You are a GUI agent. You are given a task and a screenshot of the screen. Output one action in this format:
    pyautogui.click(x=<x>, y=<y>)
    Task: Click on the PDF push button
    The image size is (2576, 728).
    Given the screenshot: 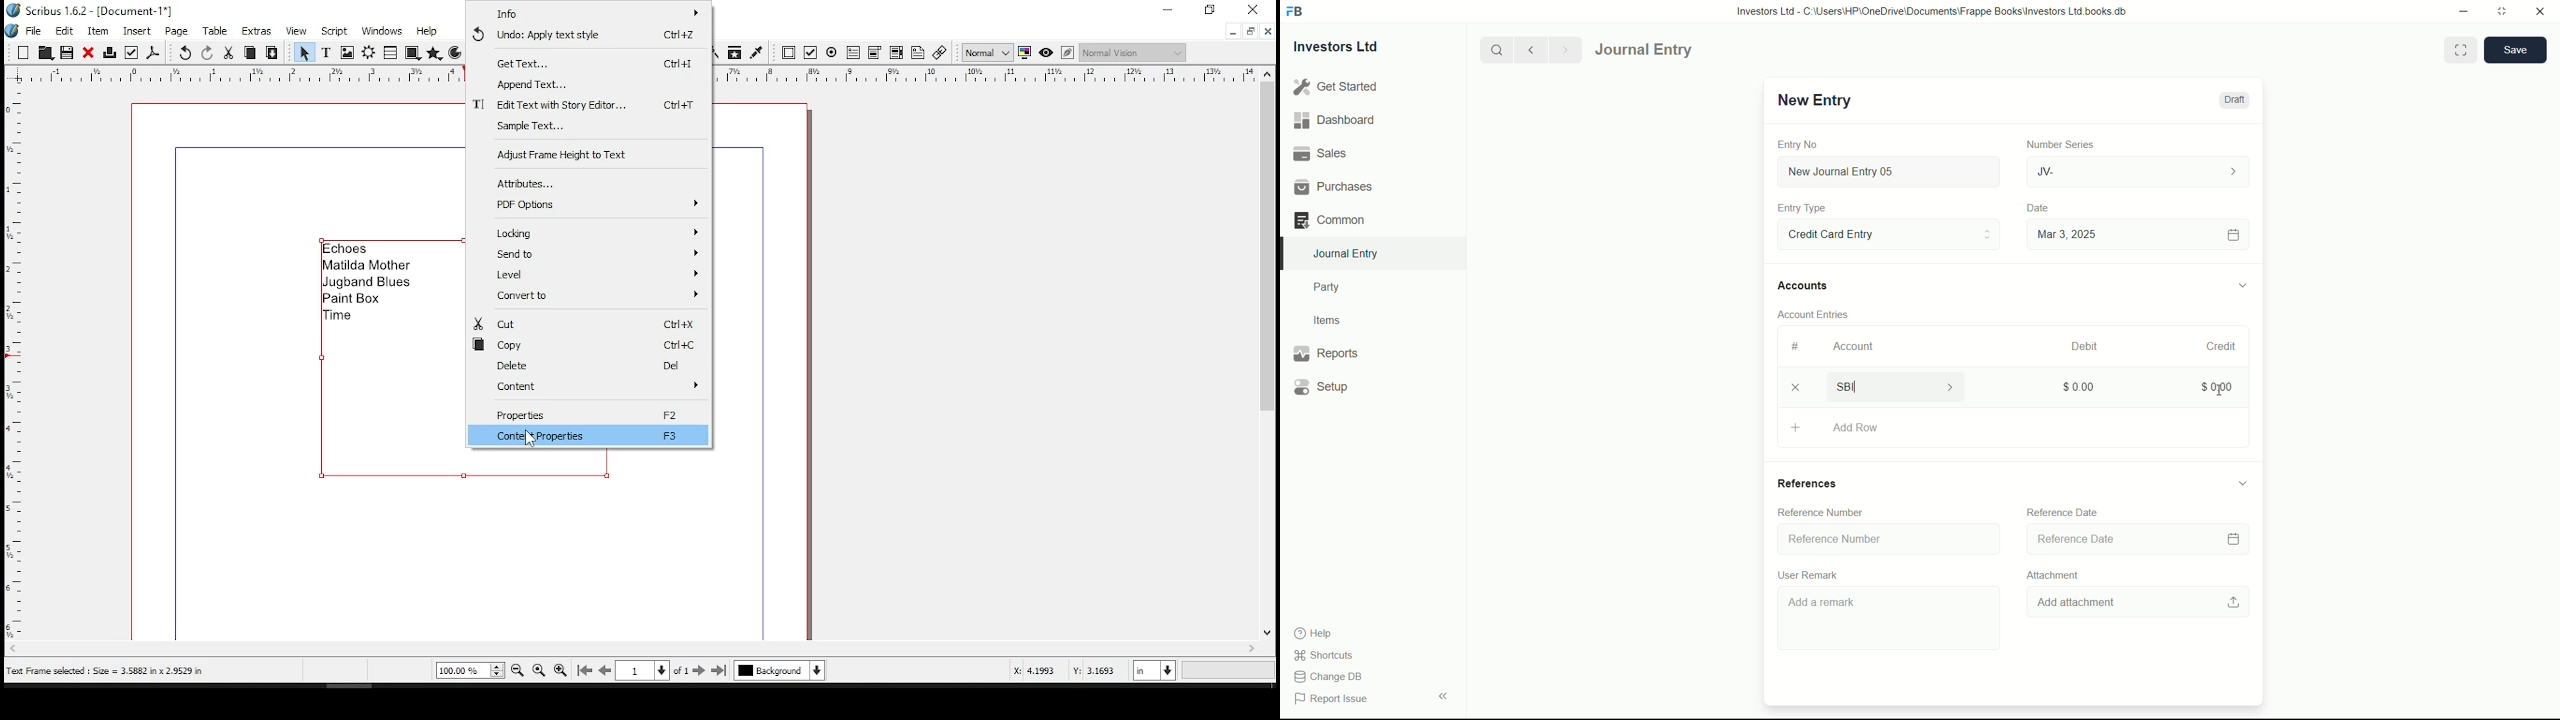 What is the action you would take?
    pyautogui.click(x=789, y=52)
    